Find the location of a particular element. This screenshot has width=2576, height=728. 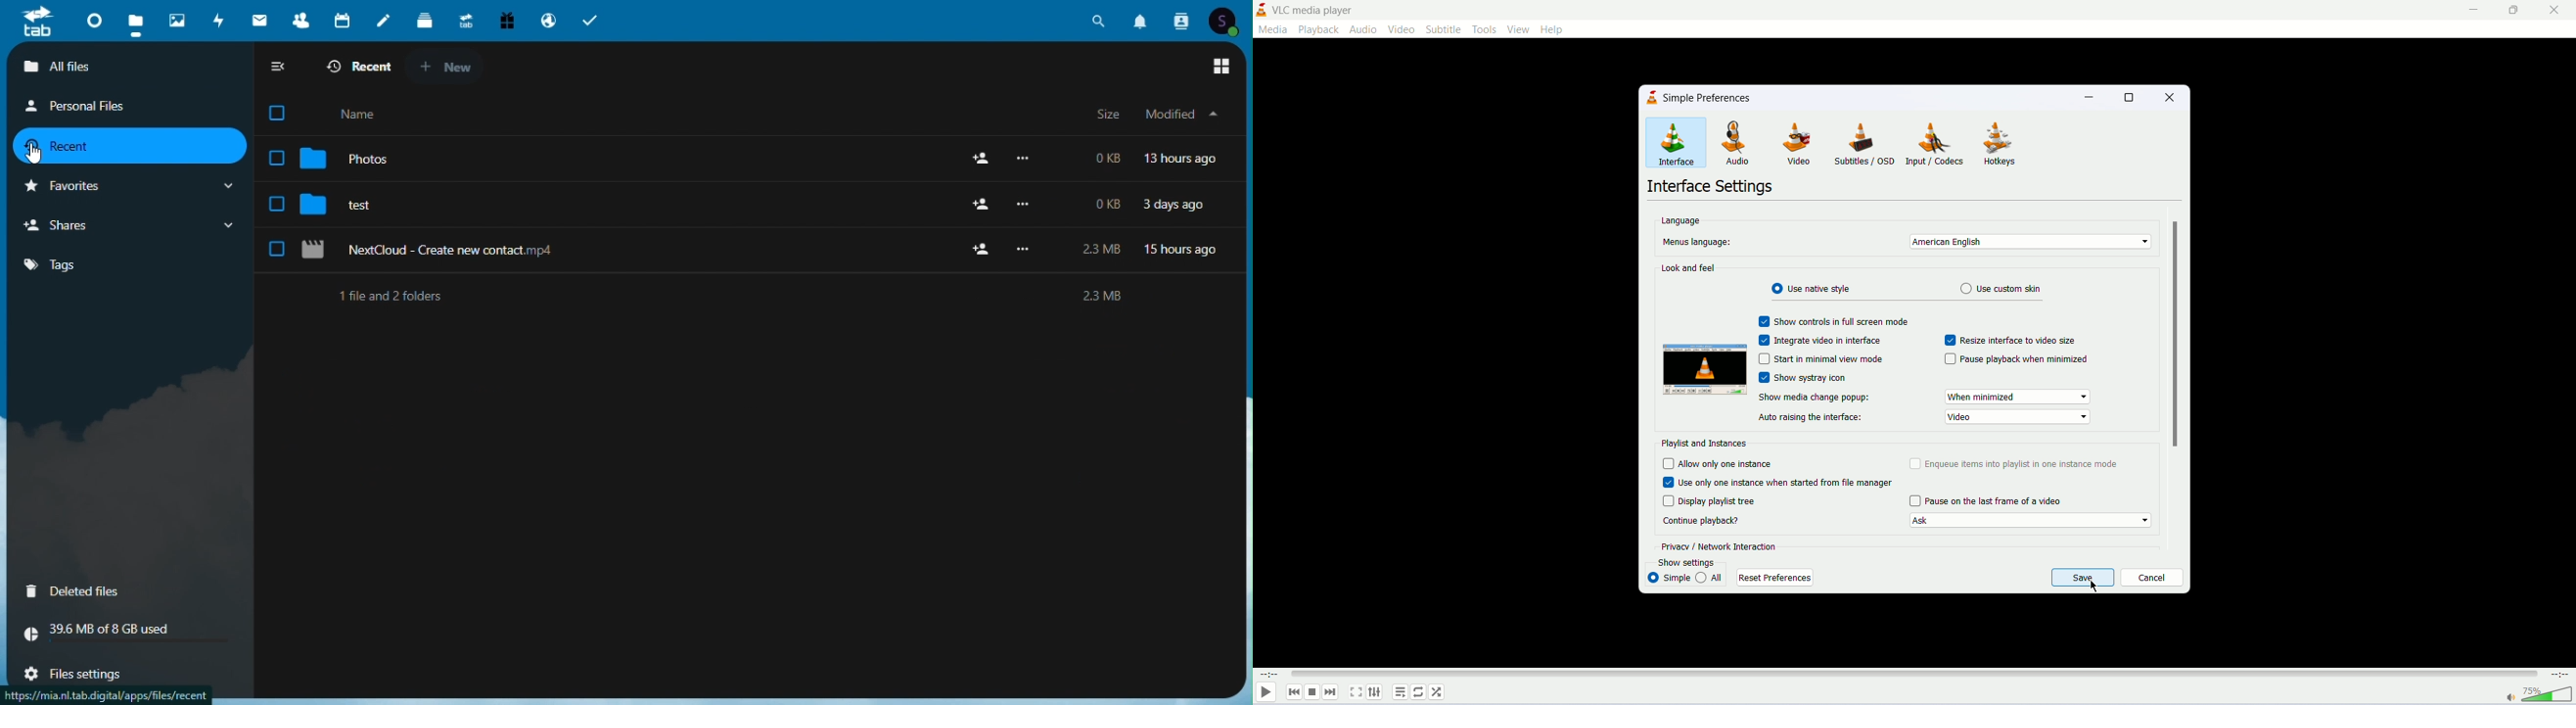

use native style is located at coordinates (1817, 288).